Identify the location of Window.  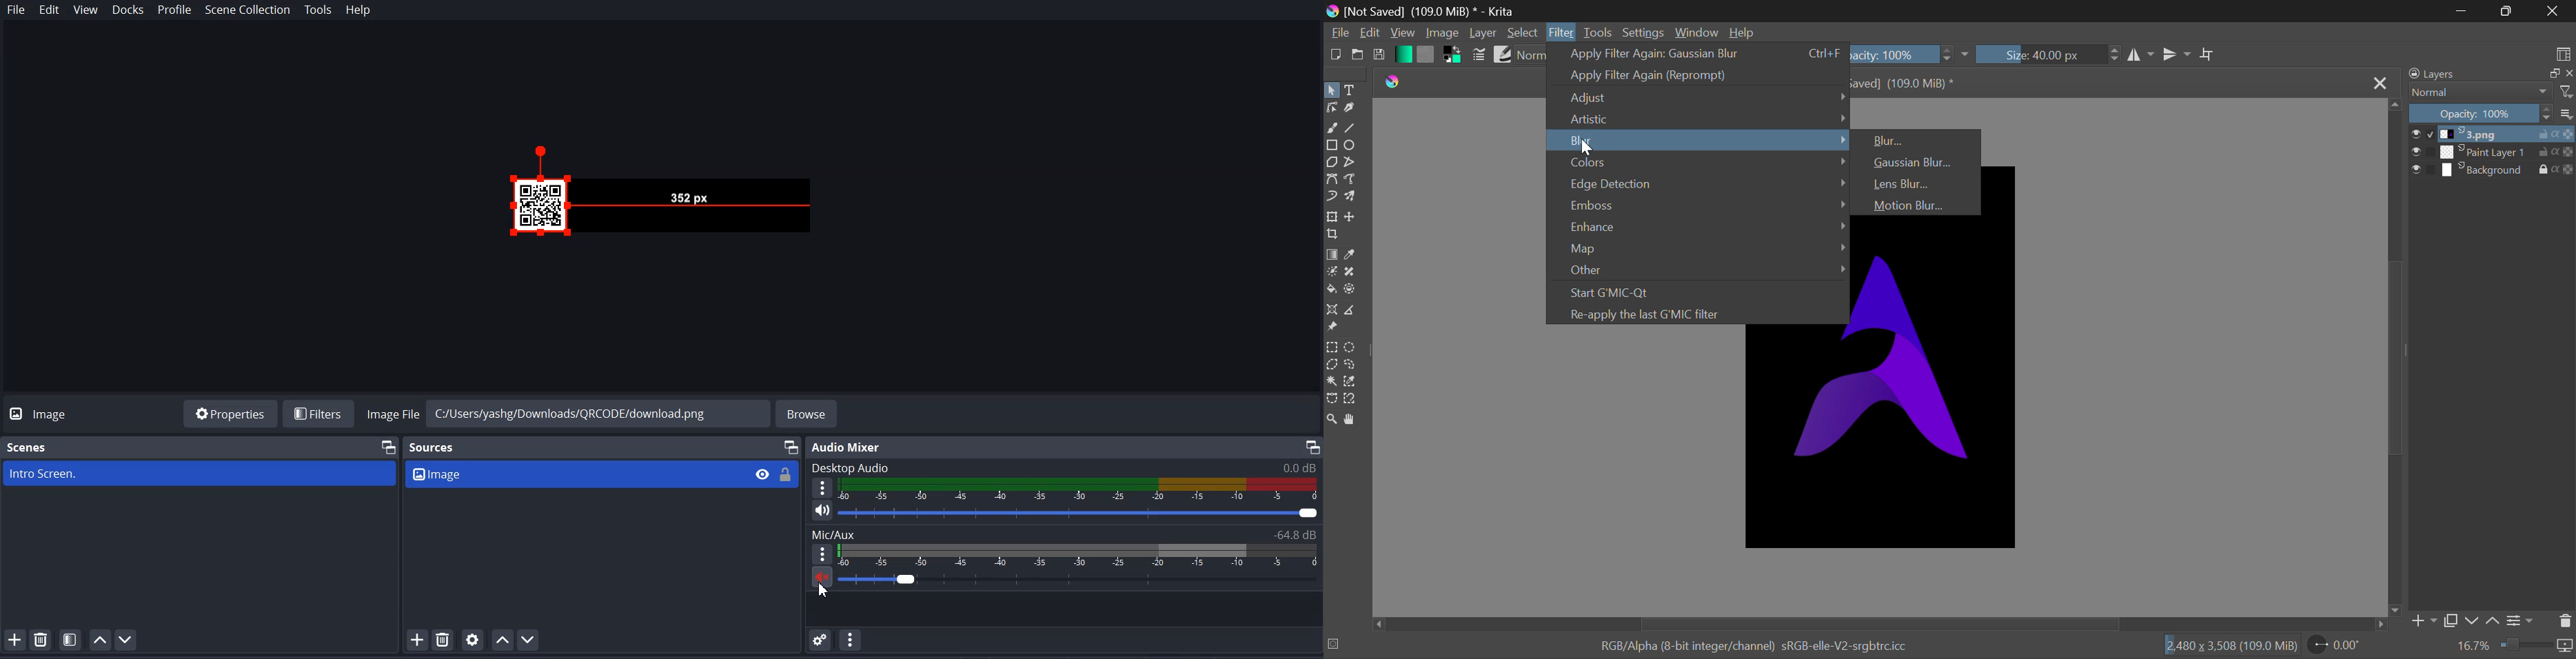
(1696, 32).